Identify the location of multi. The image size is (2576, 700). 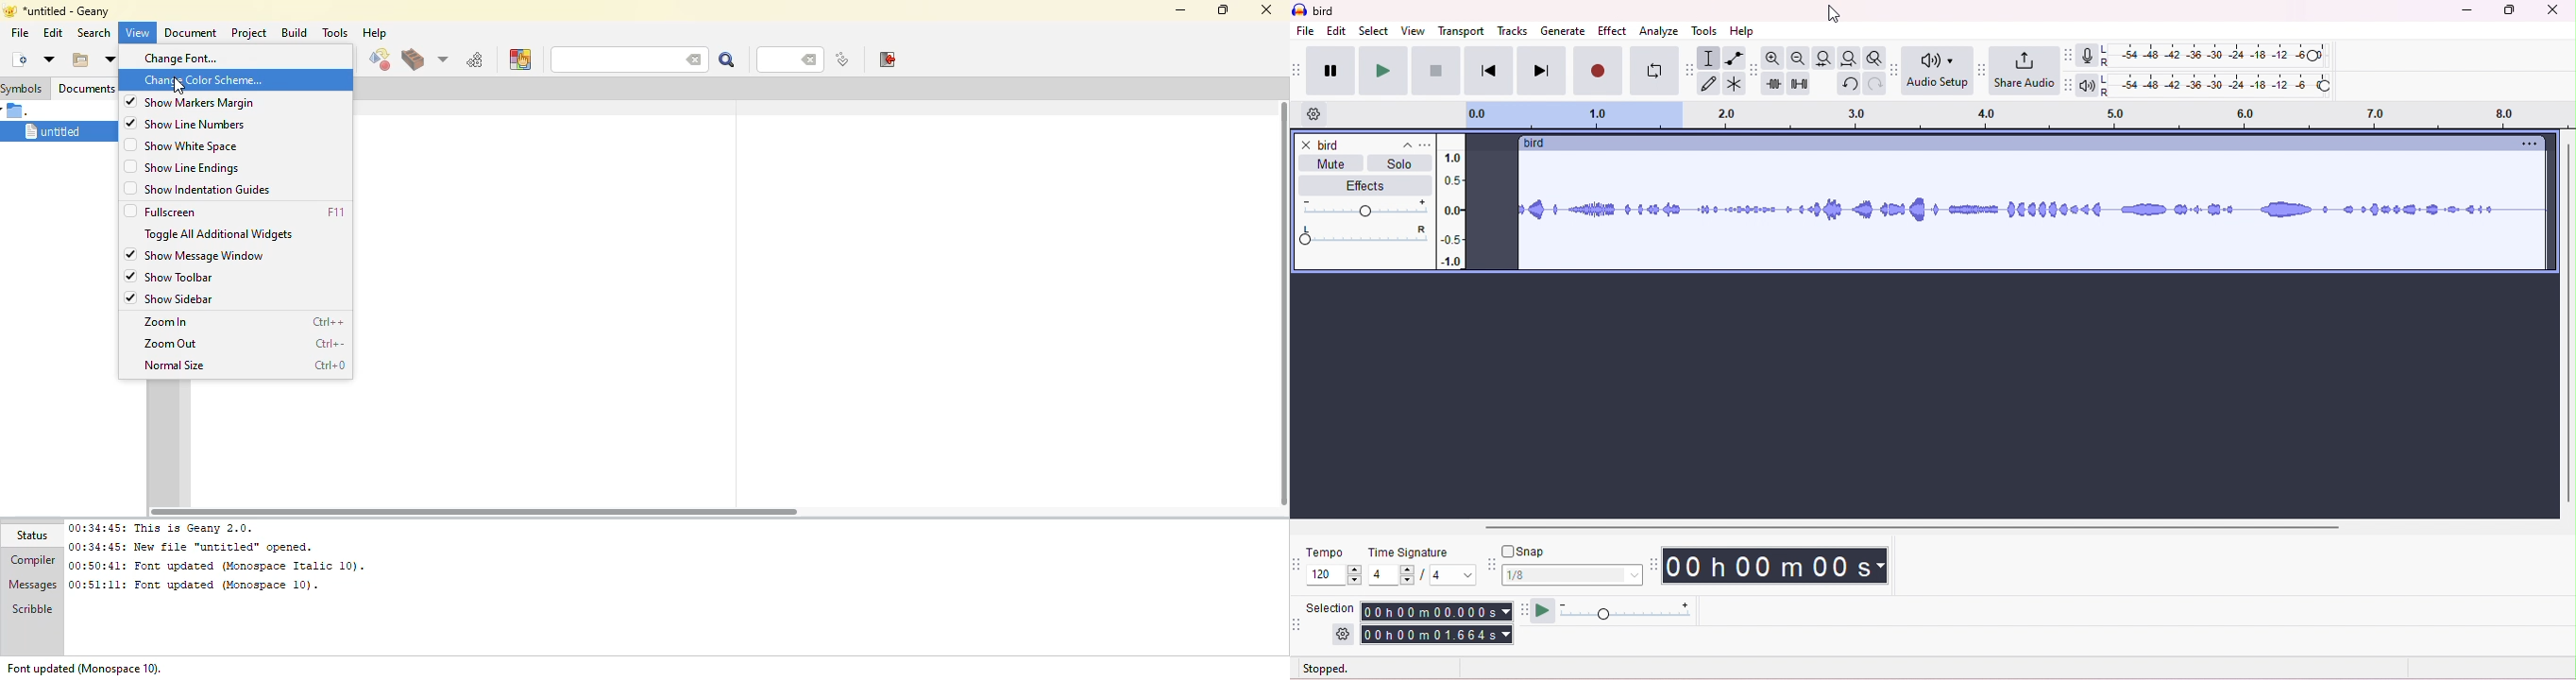
(1732, 84).